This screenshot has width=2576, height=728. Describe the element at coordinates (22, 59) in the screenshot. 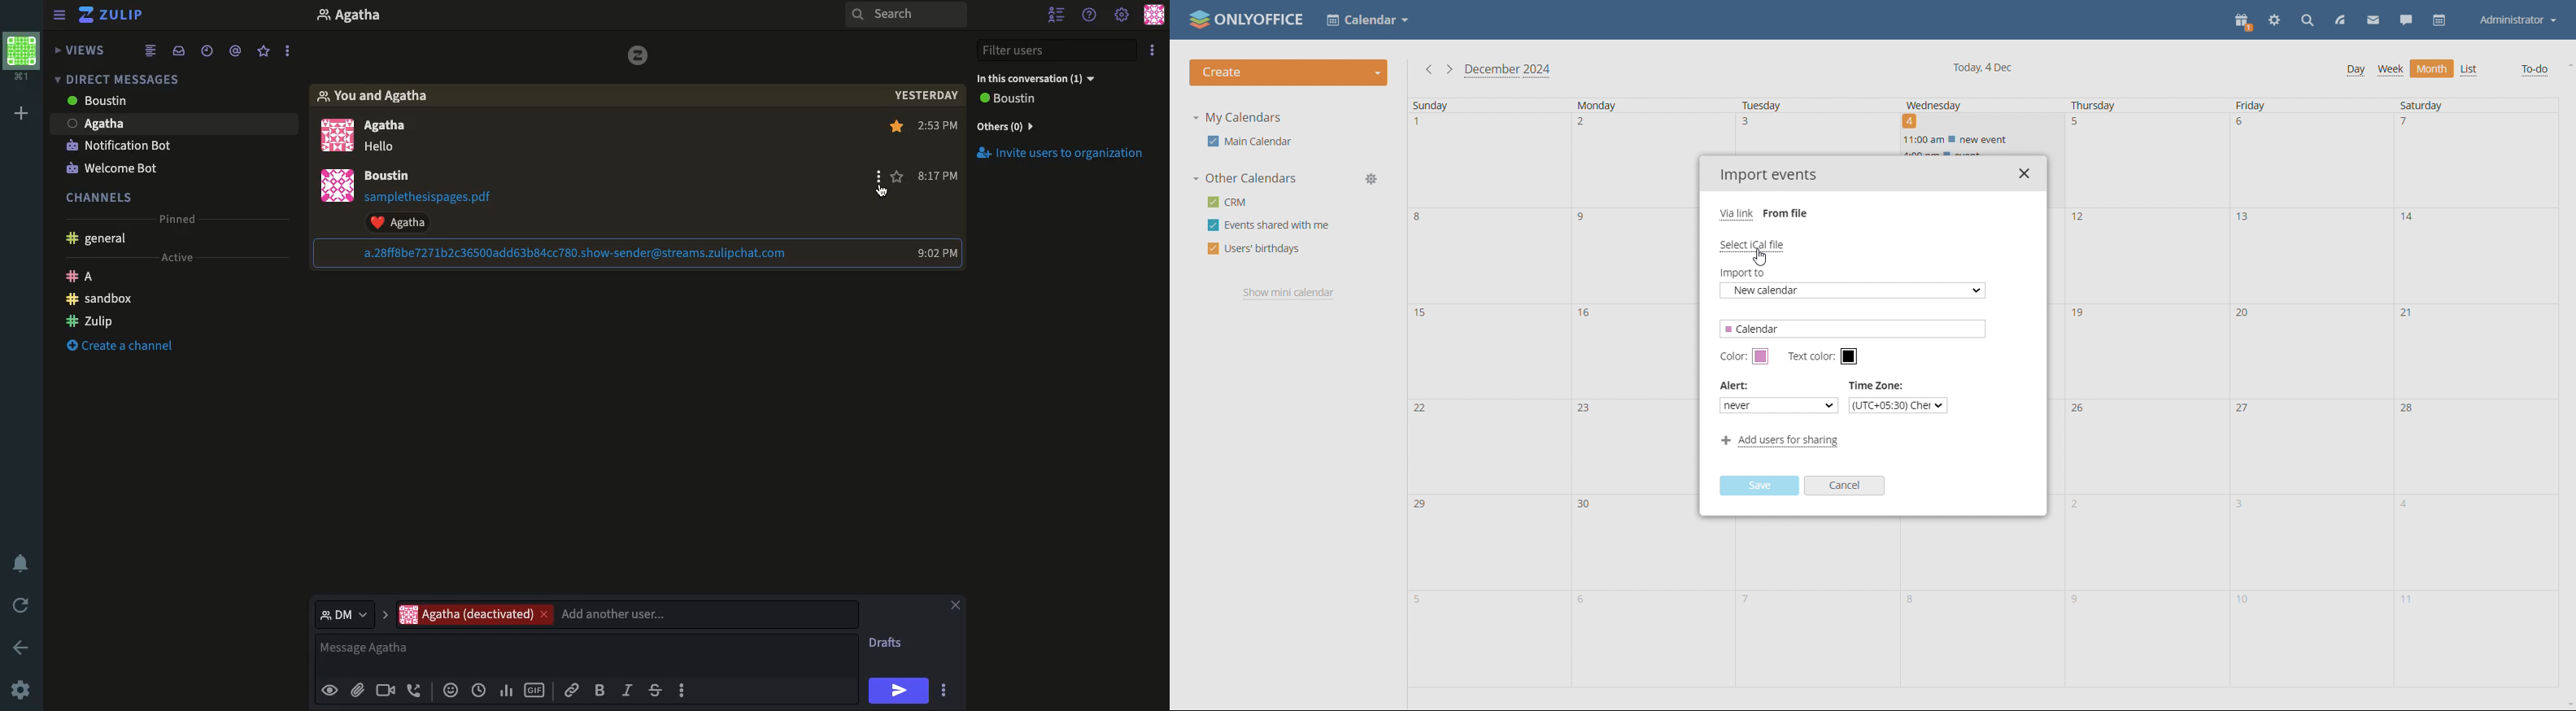

I see `Profile` at that location.